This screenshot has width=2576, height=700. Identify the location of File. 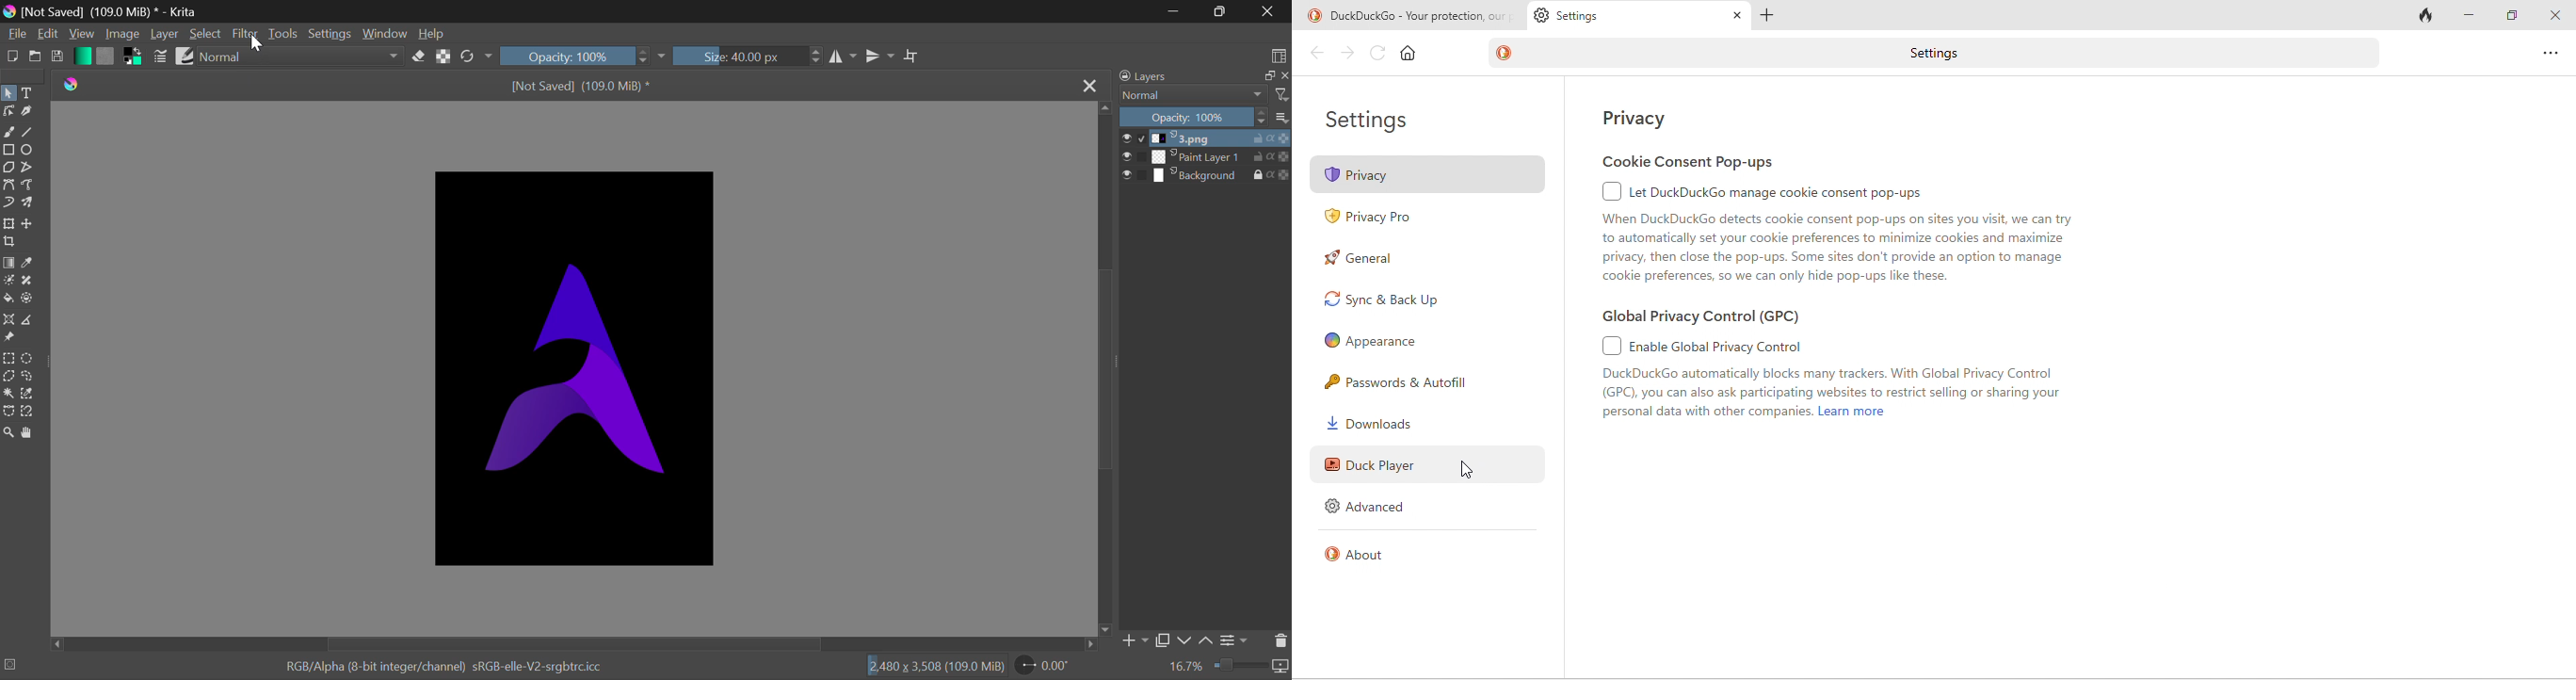
(15, 36).